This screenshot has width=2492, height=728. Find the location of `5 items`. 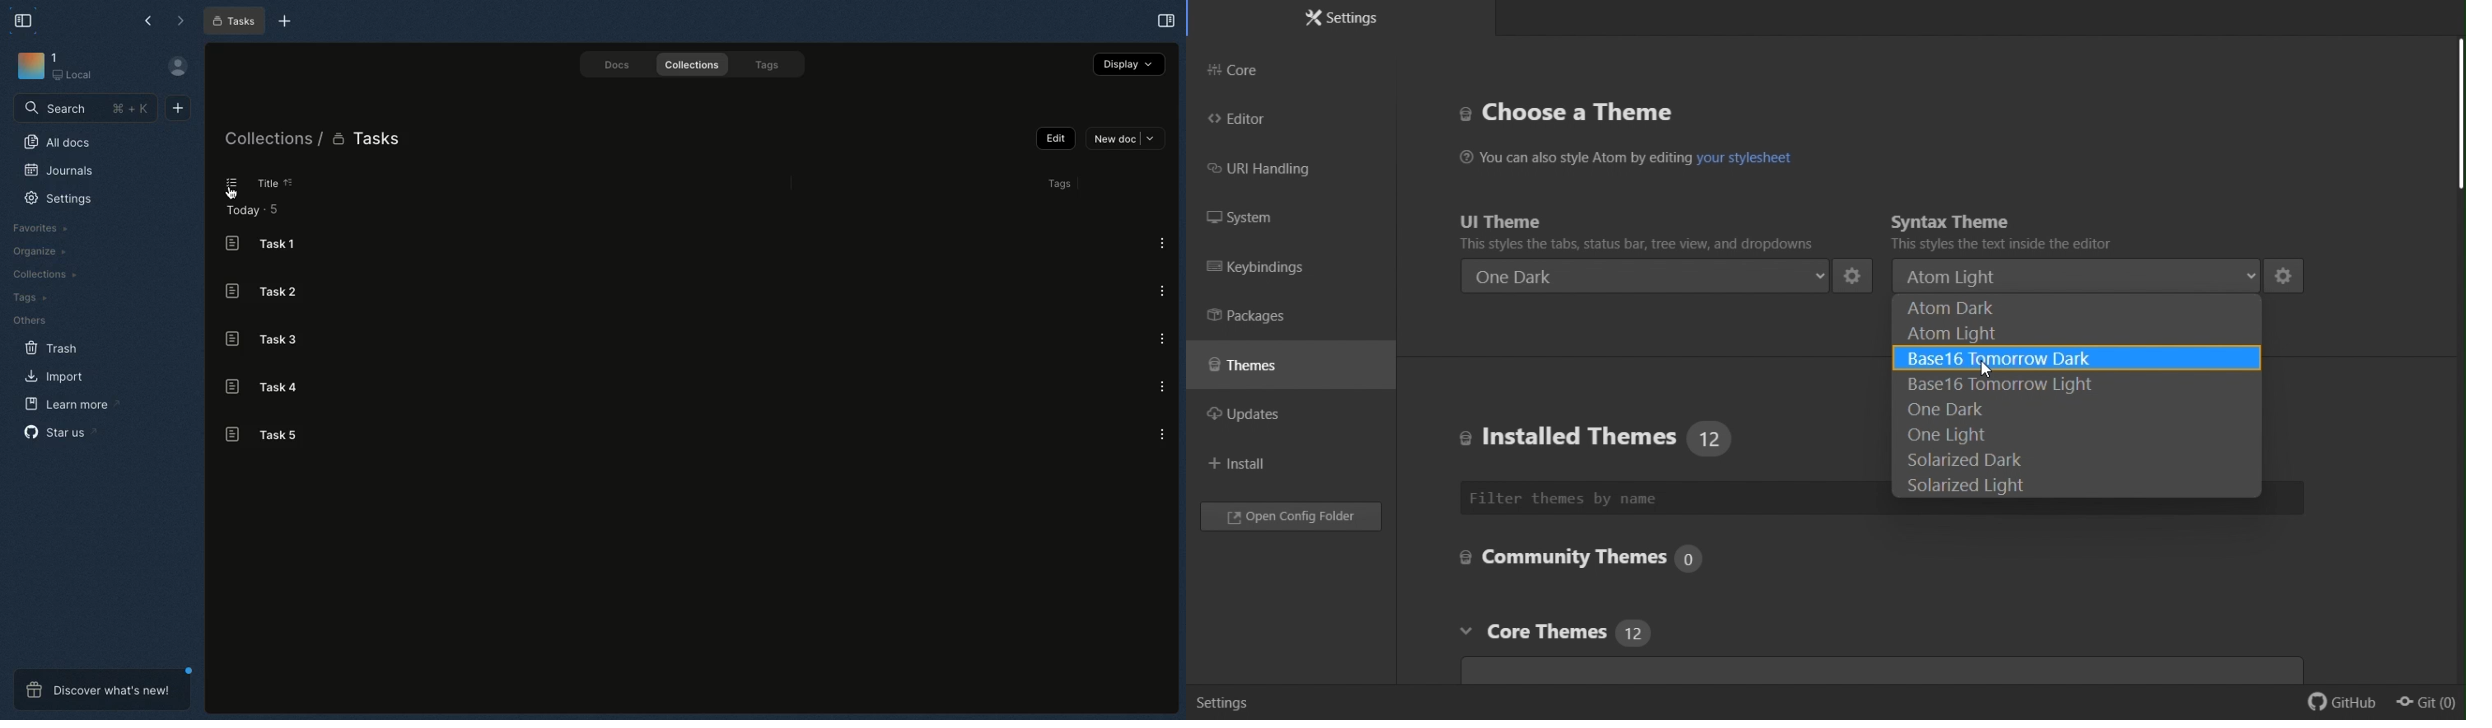

5 items is located at coordinates (278, 208).